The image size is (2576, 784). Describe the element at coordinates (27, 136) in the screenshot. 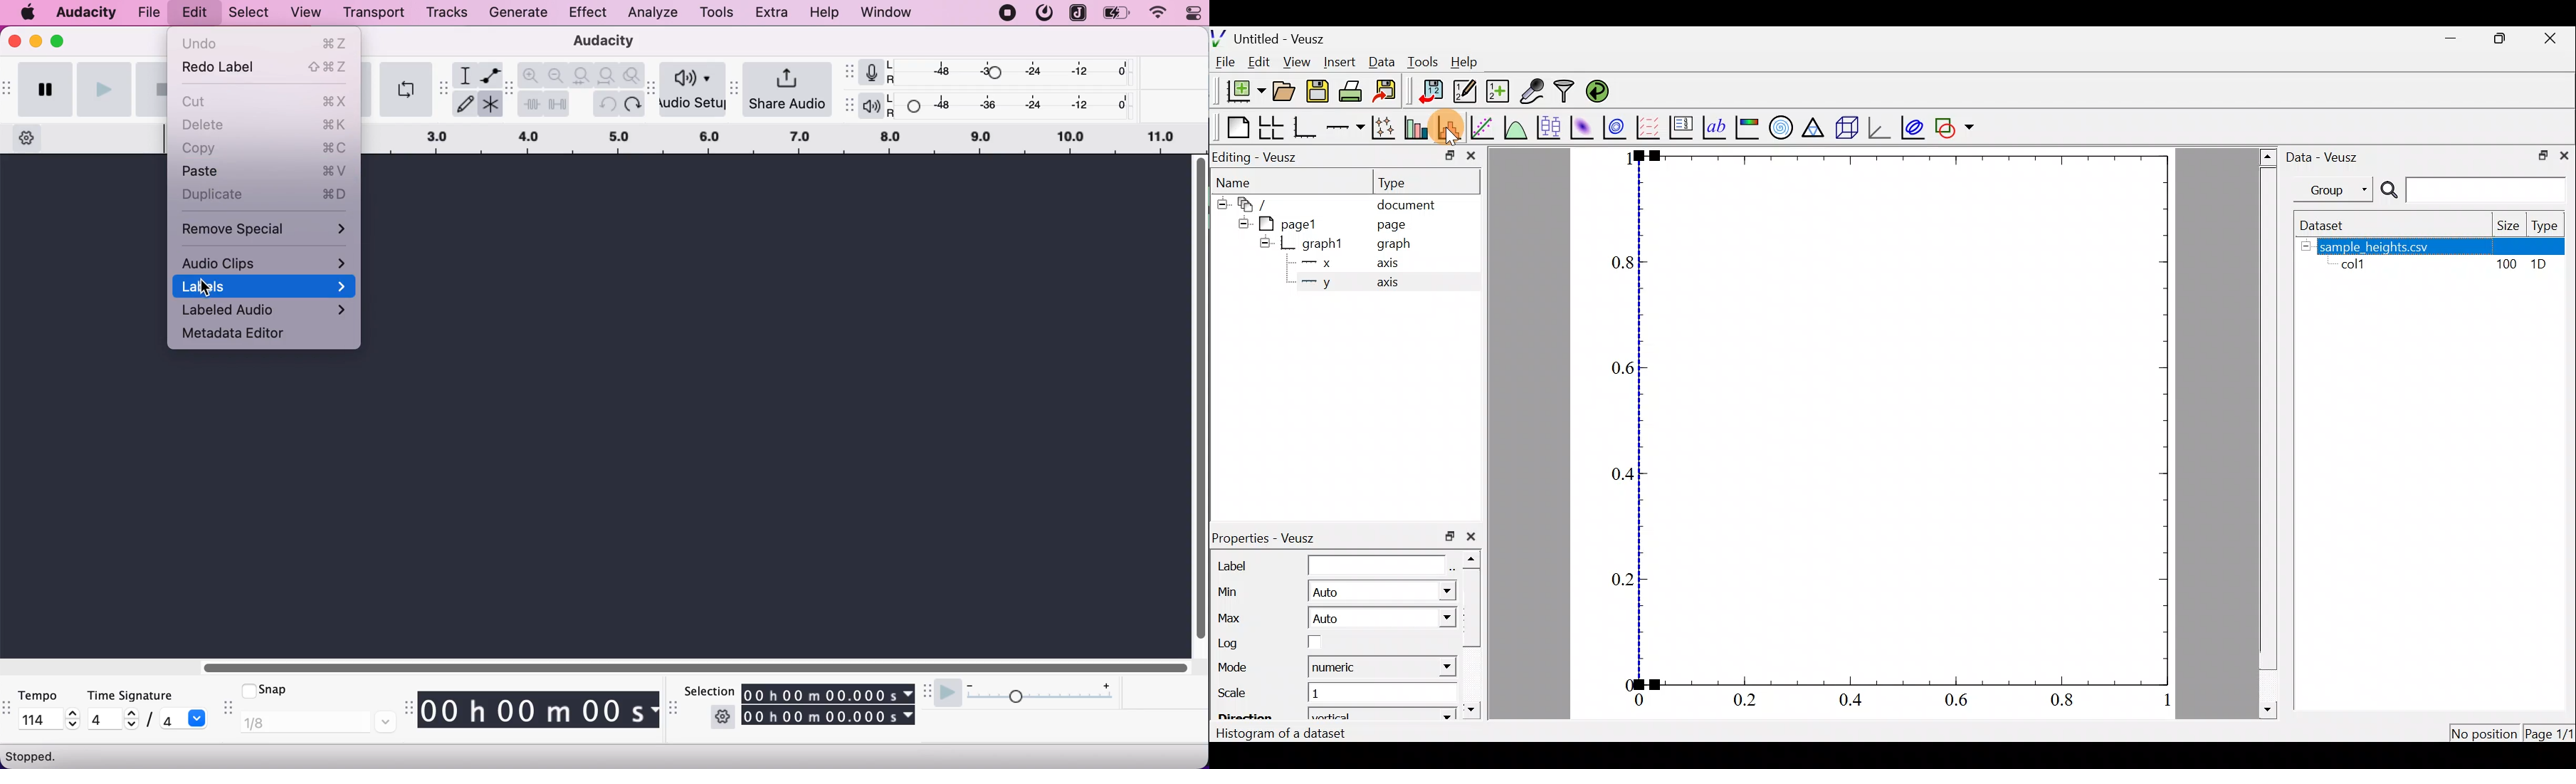

I see `timeline options` at that location.